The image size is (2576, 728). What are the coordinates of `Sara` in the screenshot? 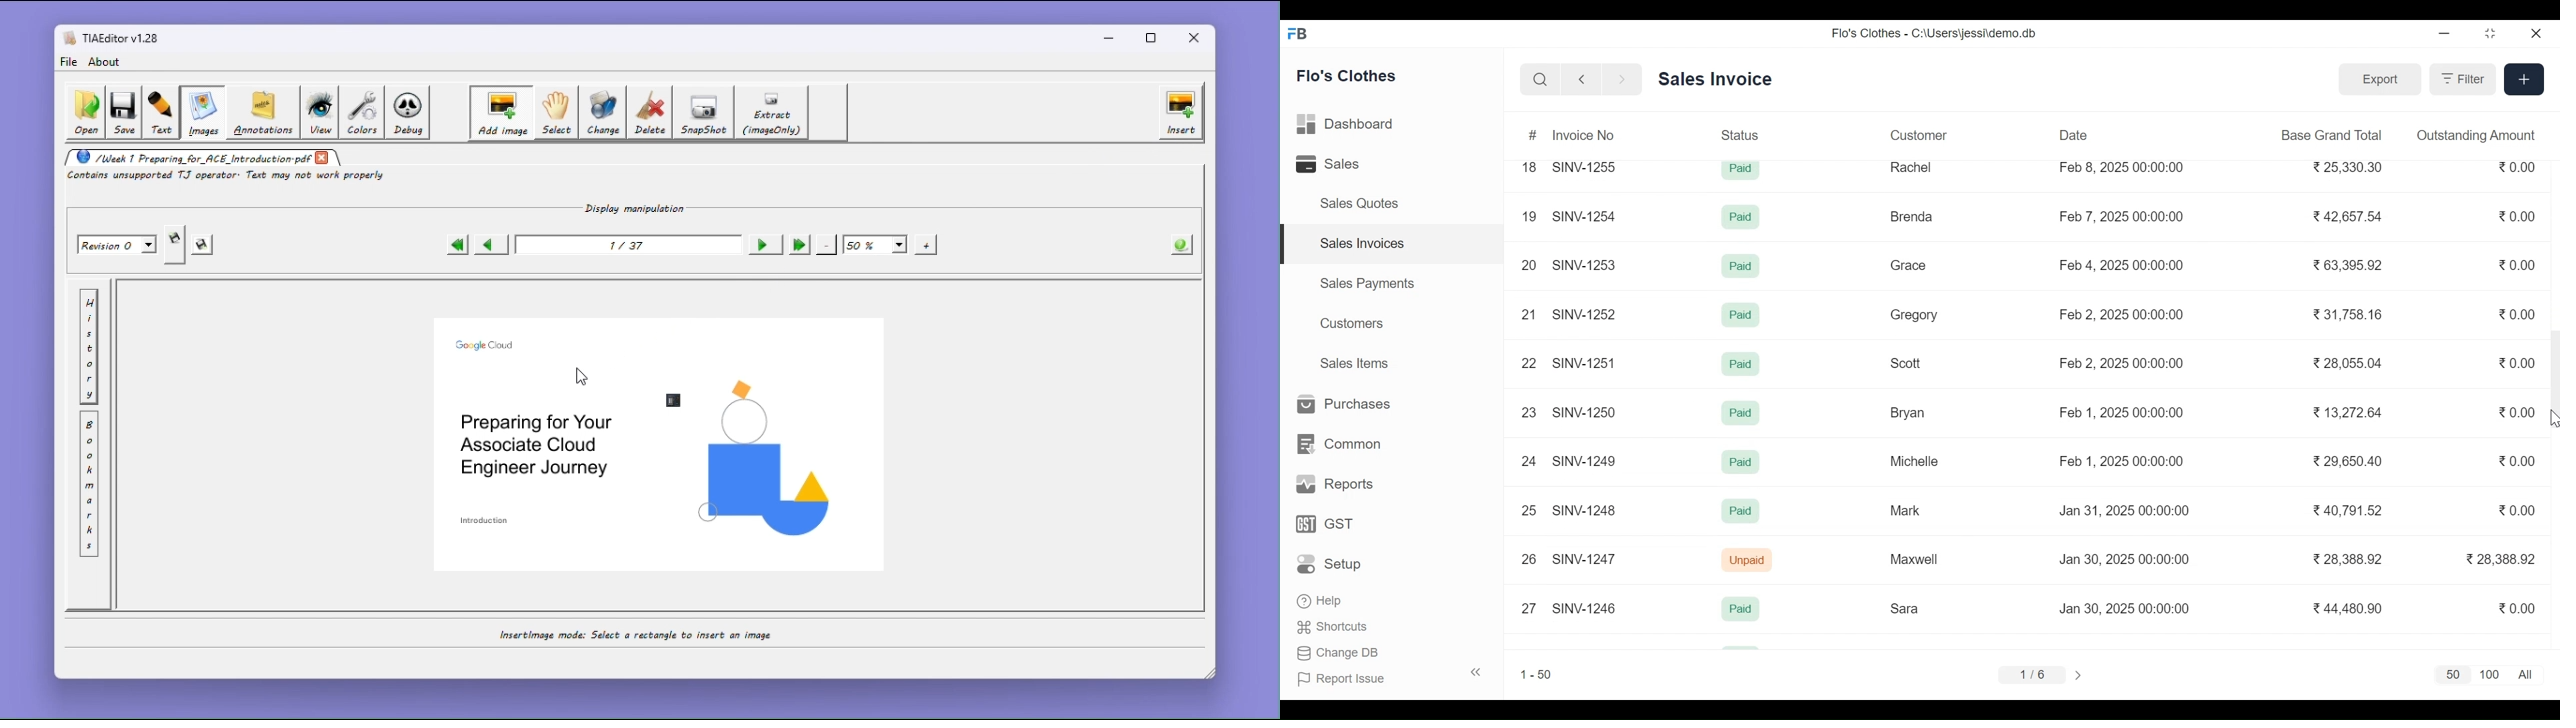 It's located at (1907, 609).